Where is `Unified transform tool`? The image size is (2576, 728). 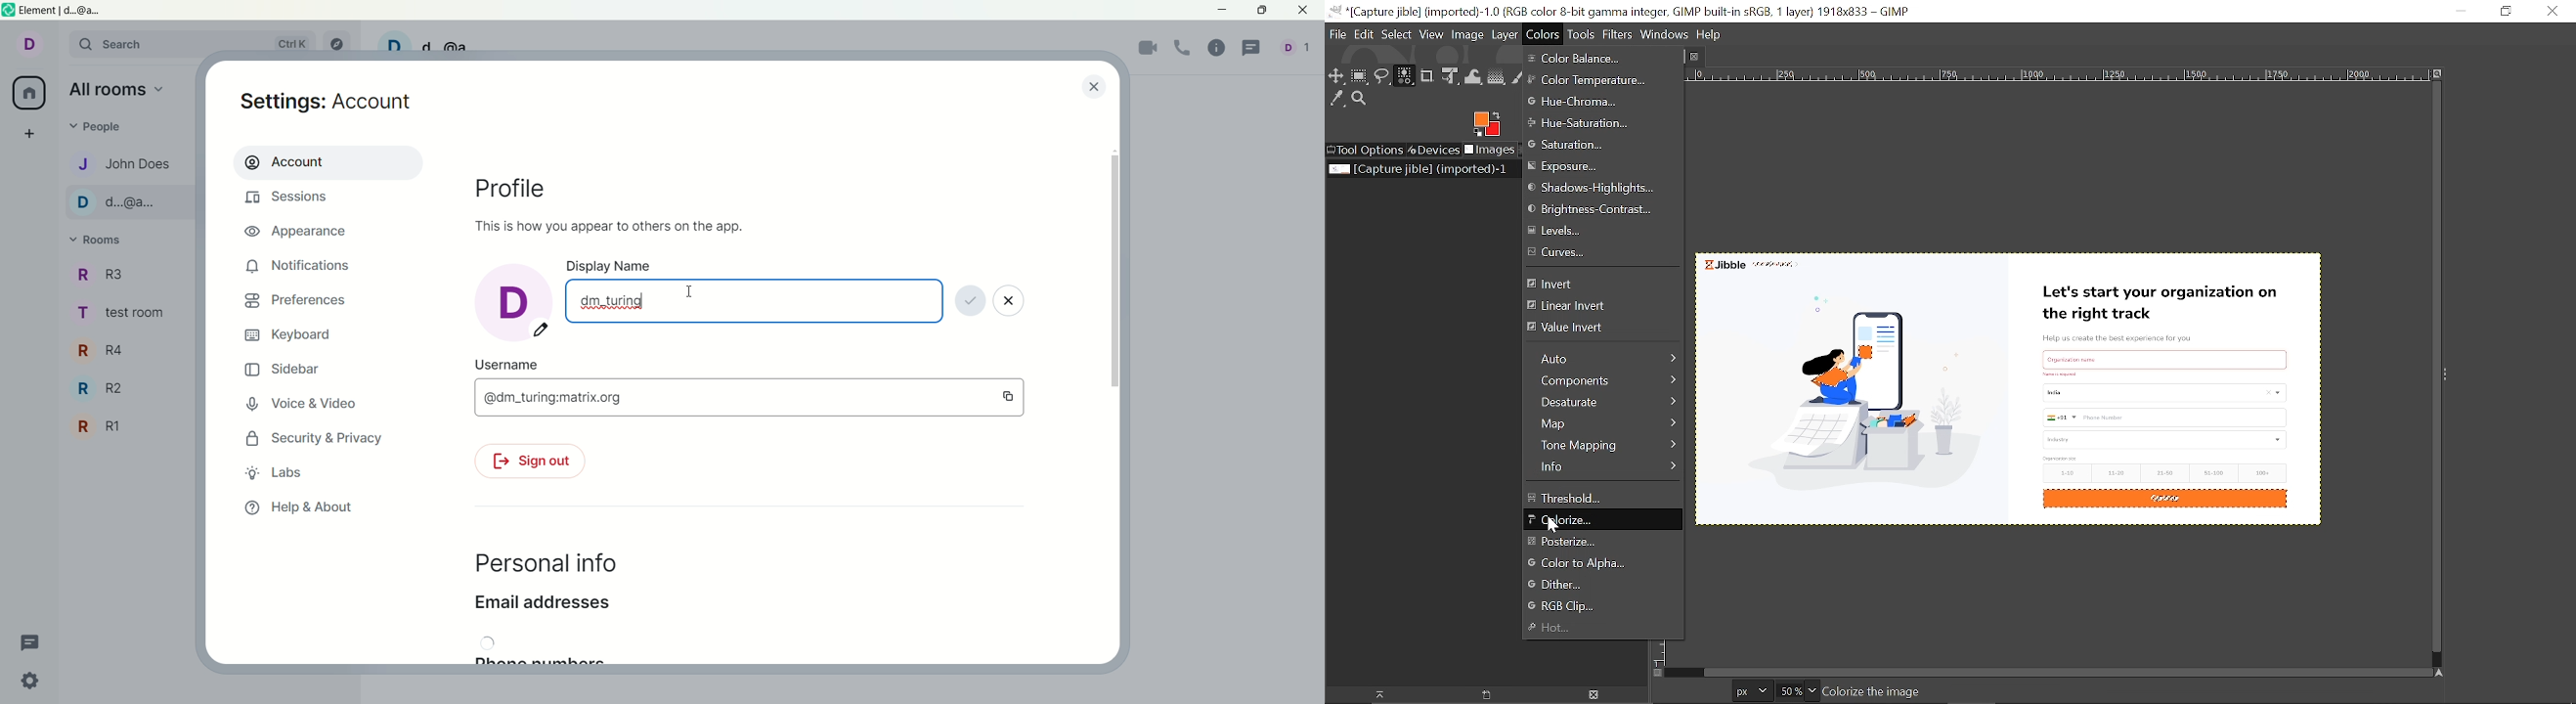
Unified transform tool is located at coordinates (1450, 76).